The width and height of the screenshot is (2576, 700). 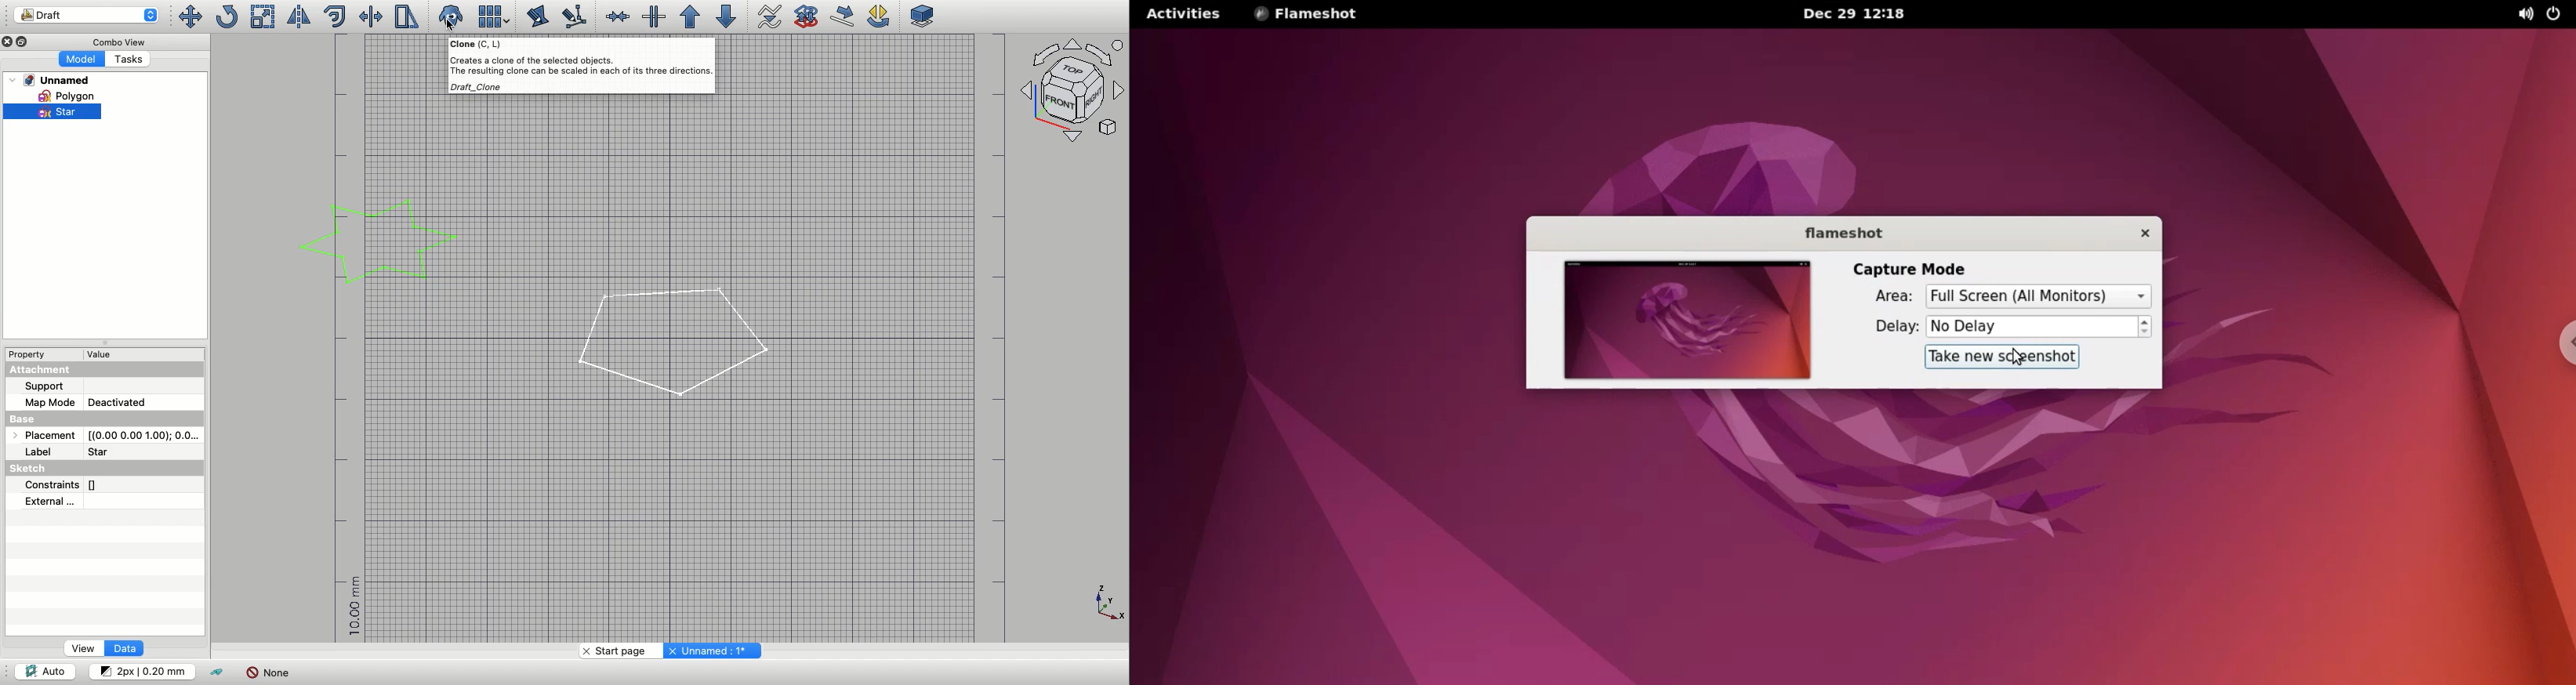 I want to click on Star, so click(x=53, y=111).